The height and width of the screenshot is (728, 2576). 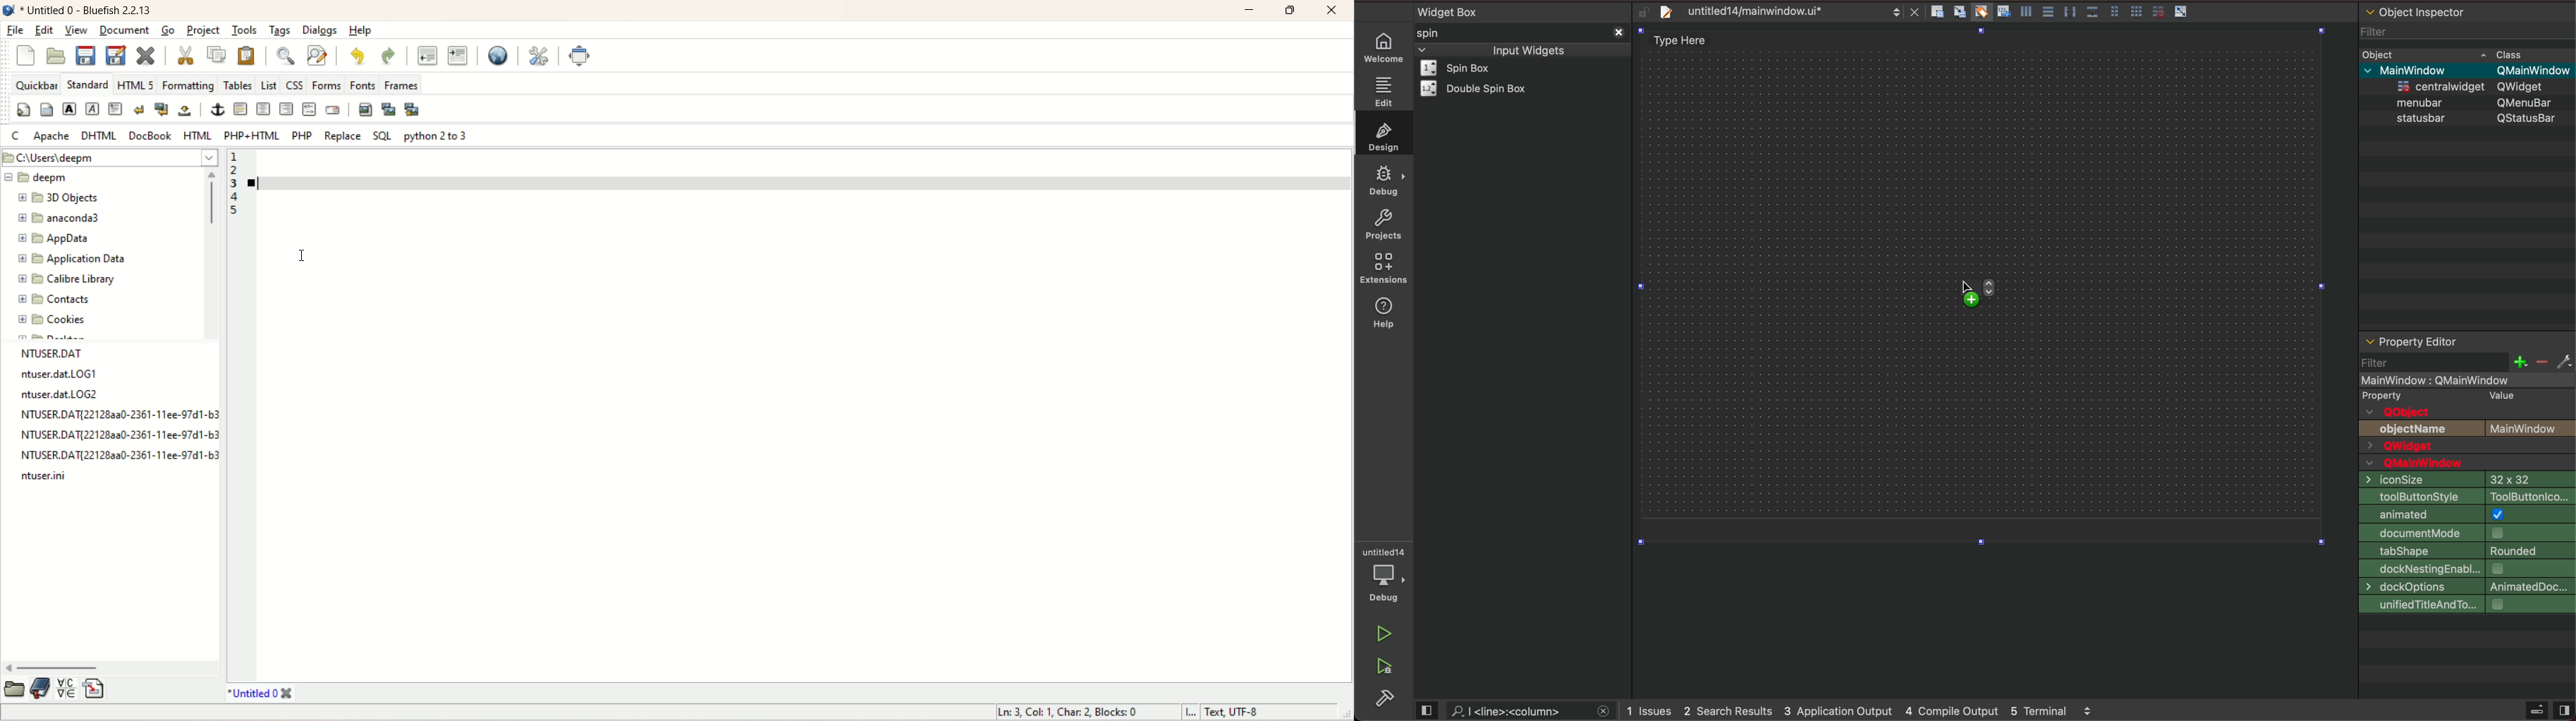 What do you see at coordinates (35, 86) in the screenshot?
I see `quickbar` at bounding box center [35, 86].